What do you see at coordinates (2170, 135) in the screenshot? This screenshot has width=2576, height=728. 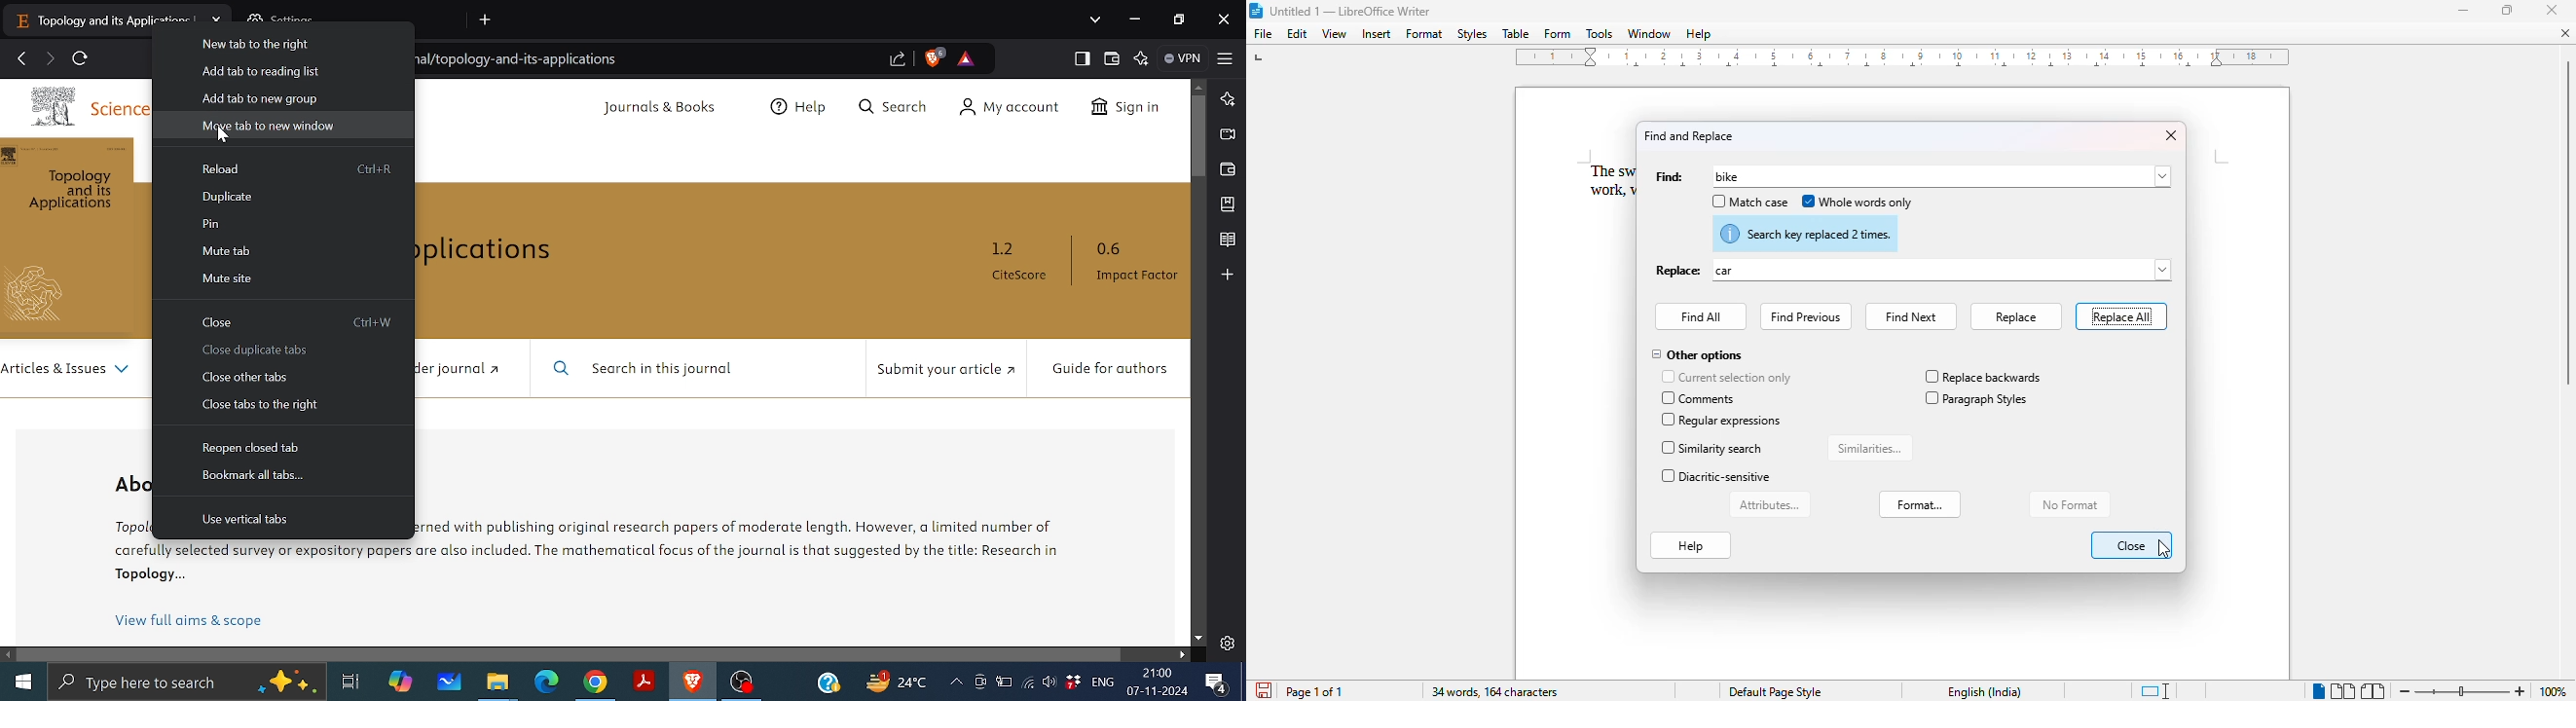 I see `close` at bounding box center [2170, 135].